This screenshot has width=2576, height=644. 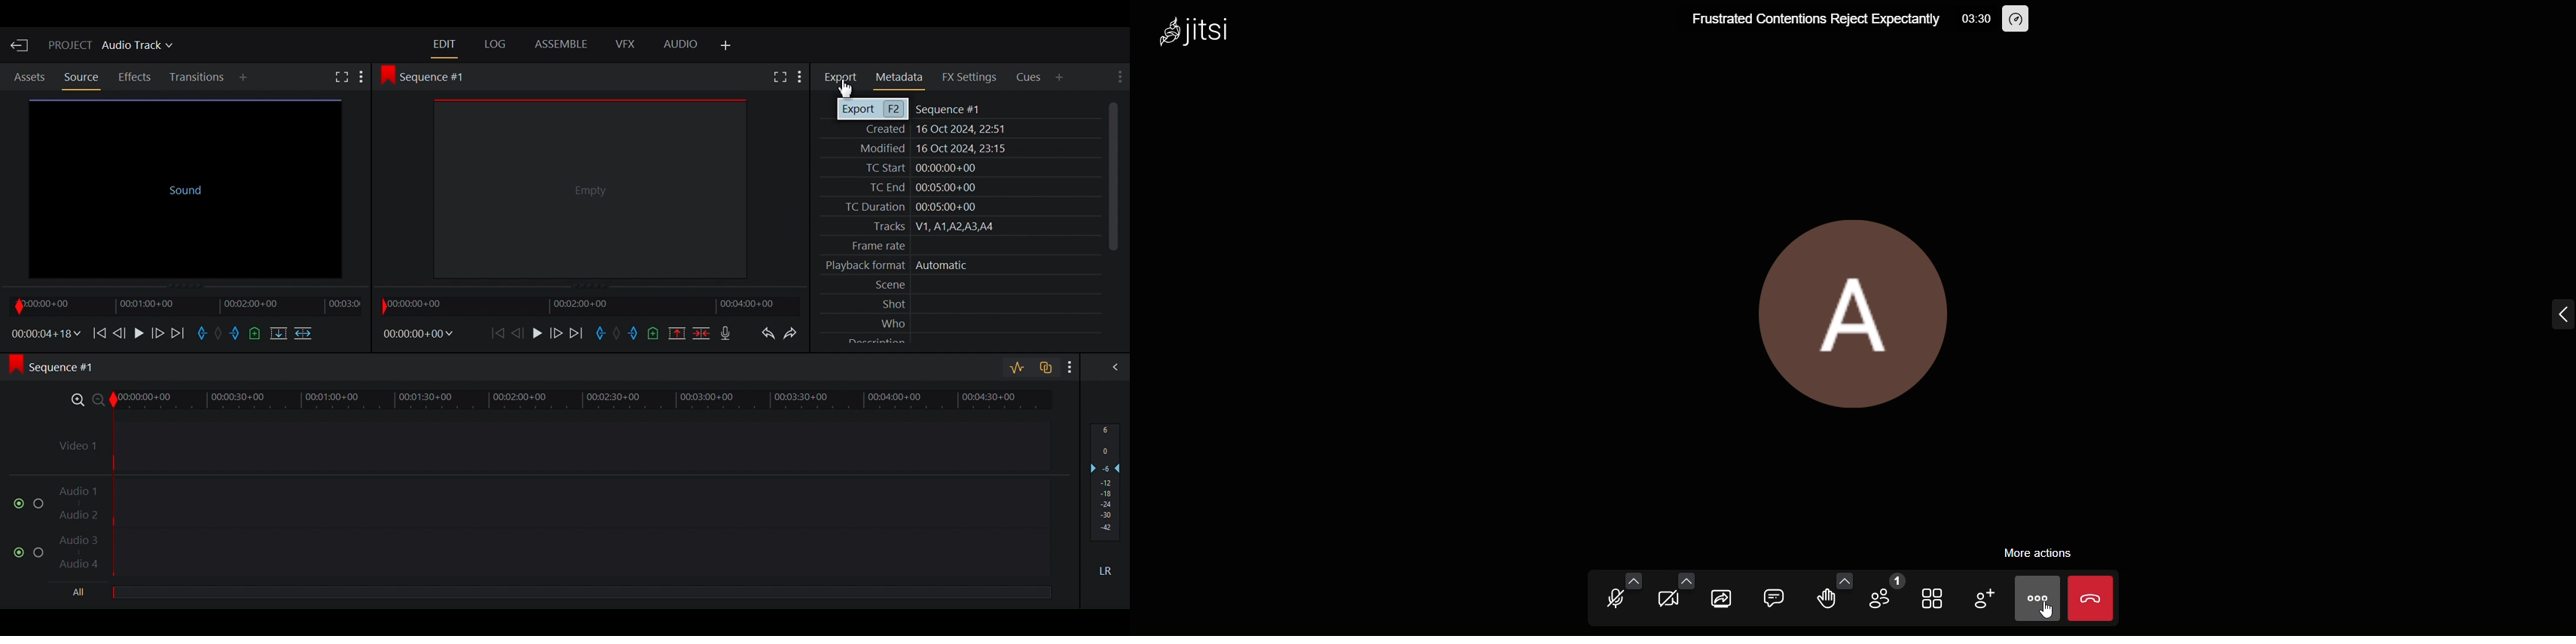 What do you see at coordinates (98, 332) in the screenshot?
I see `Move Backward` at bounding box center [98, 332].